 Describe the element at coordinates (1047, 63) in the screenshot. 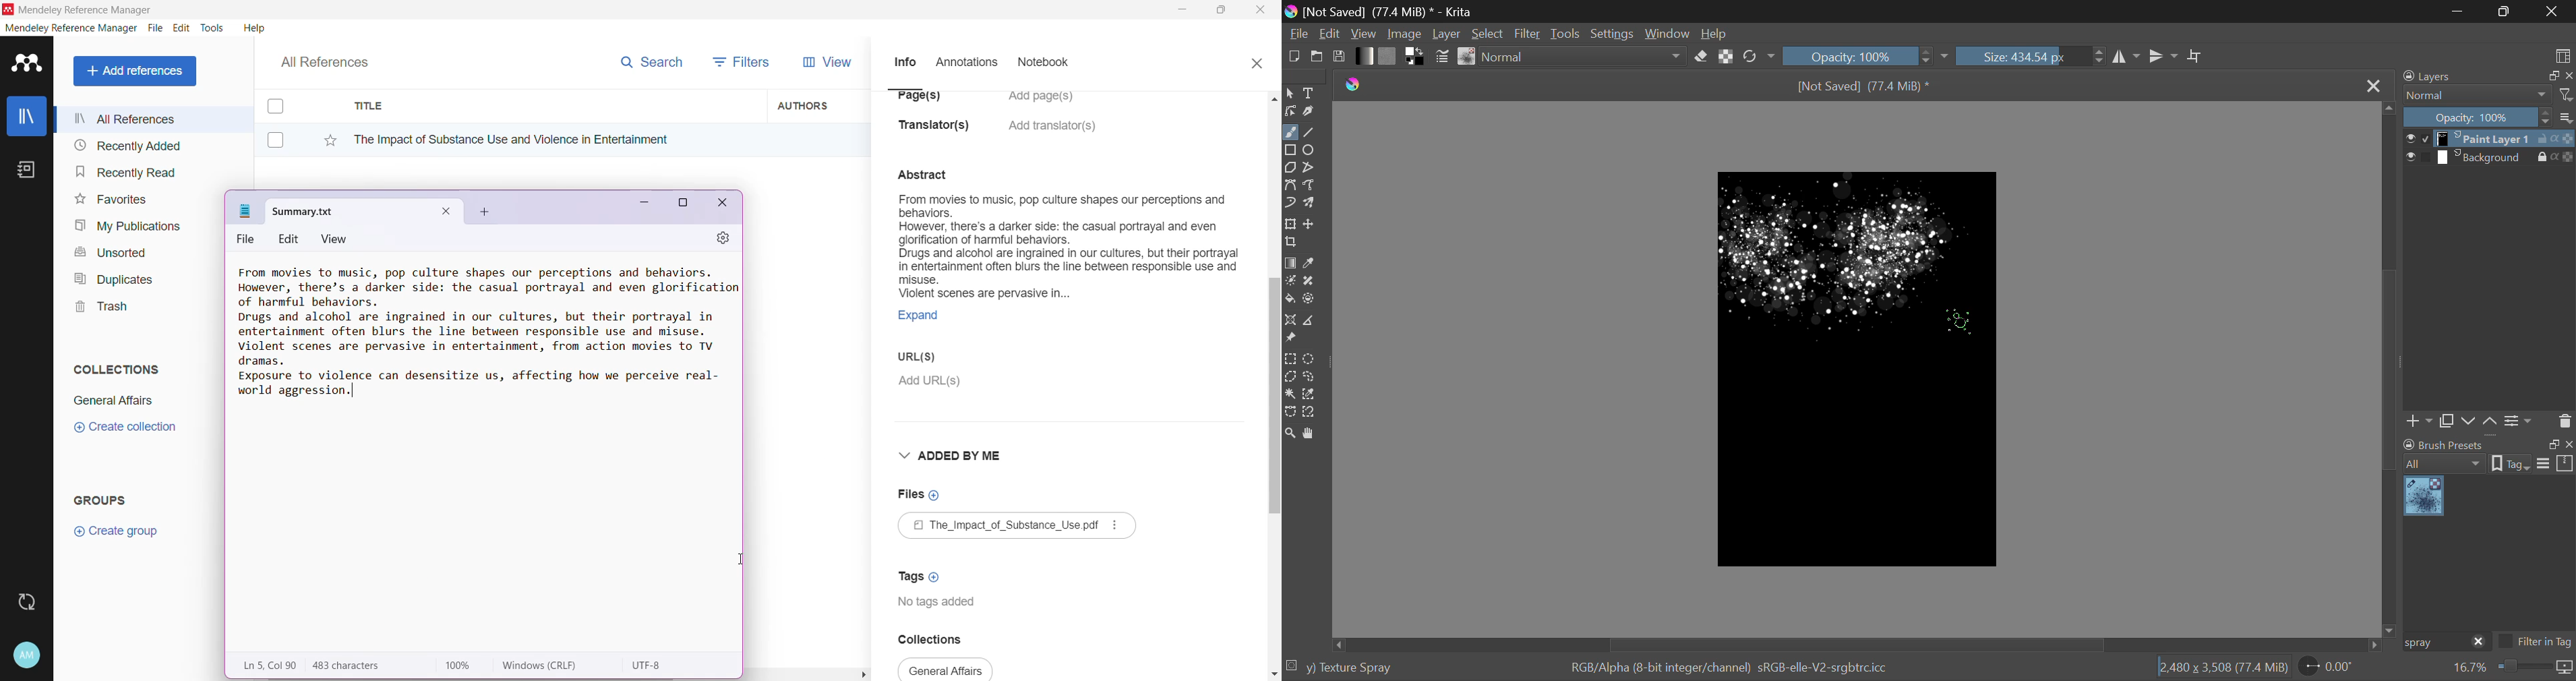

I see `Notebook` at that location.